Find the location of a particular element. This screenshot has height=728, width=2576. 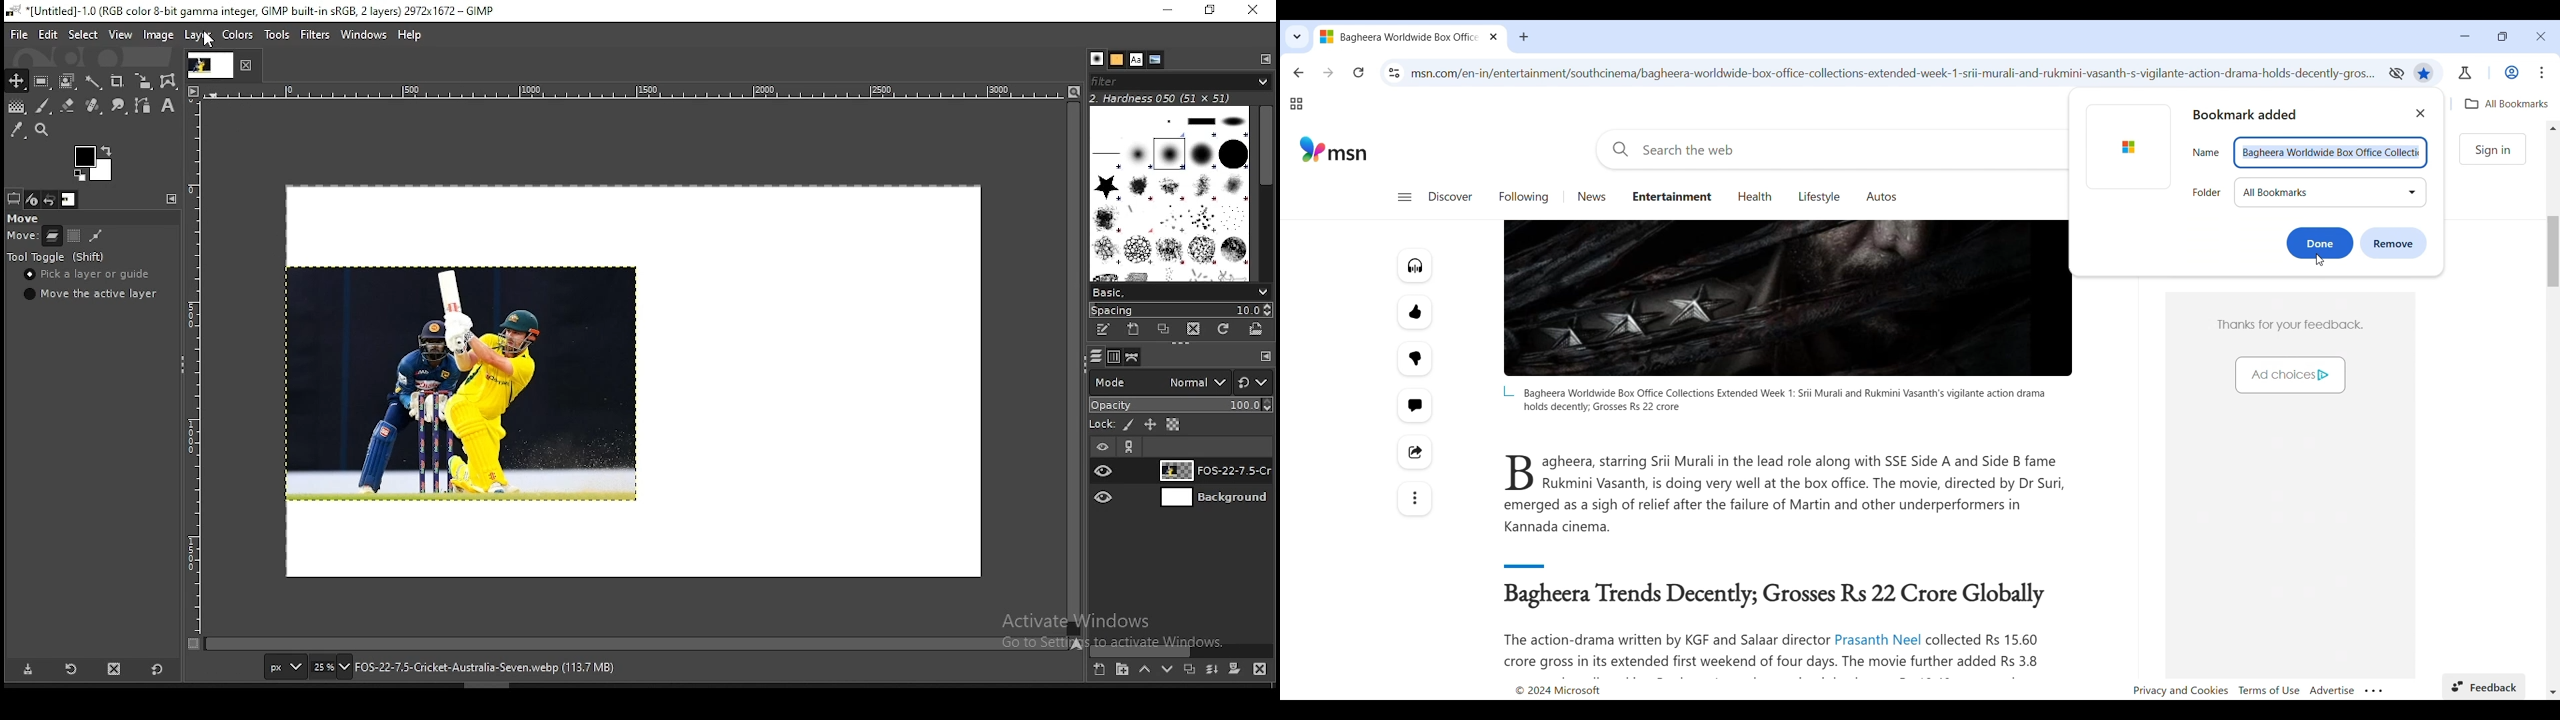

crop tool is located at coordinates (140, 82).